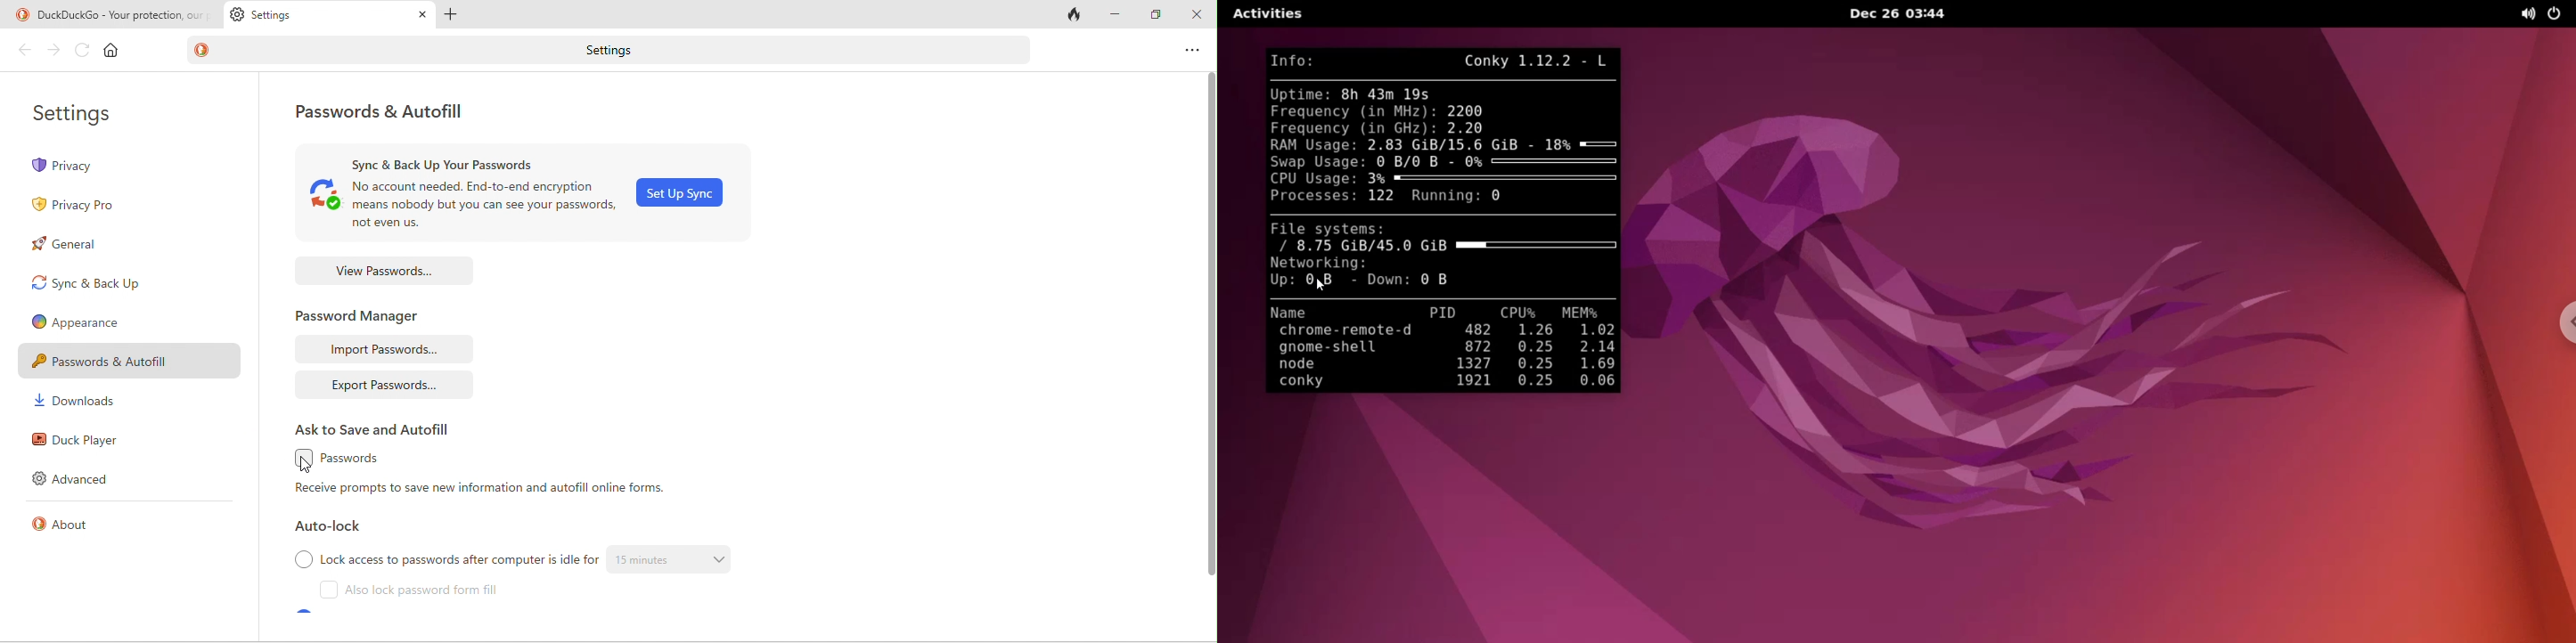  Describe the element at coordinates (1155, 14) in the screenshot. I see `maximize` at that location.